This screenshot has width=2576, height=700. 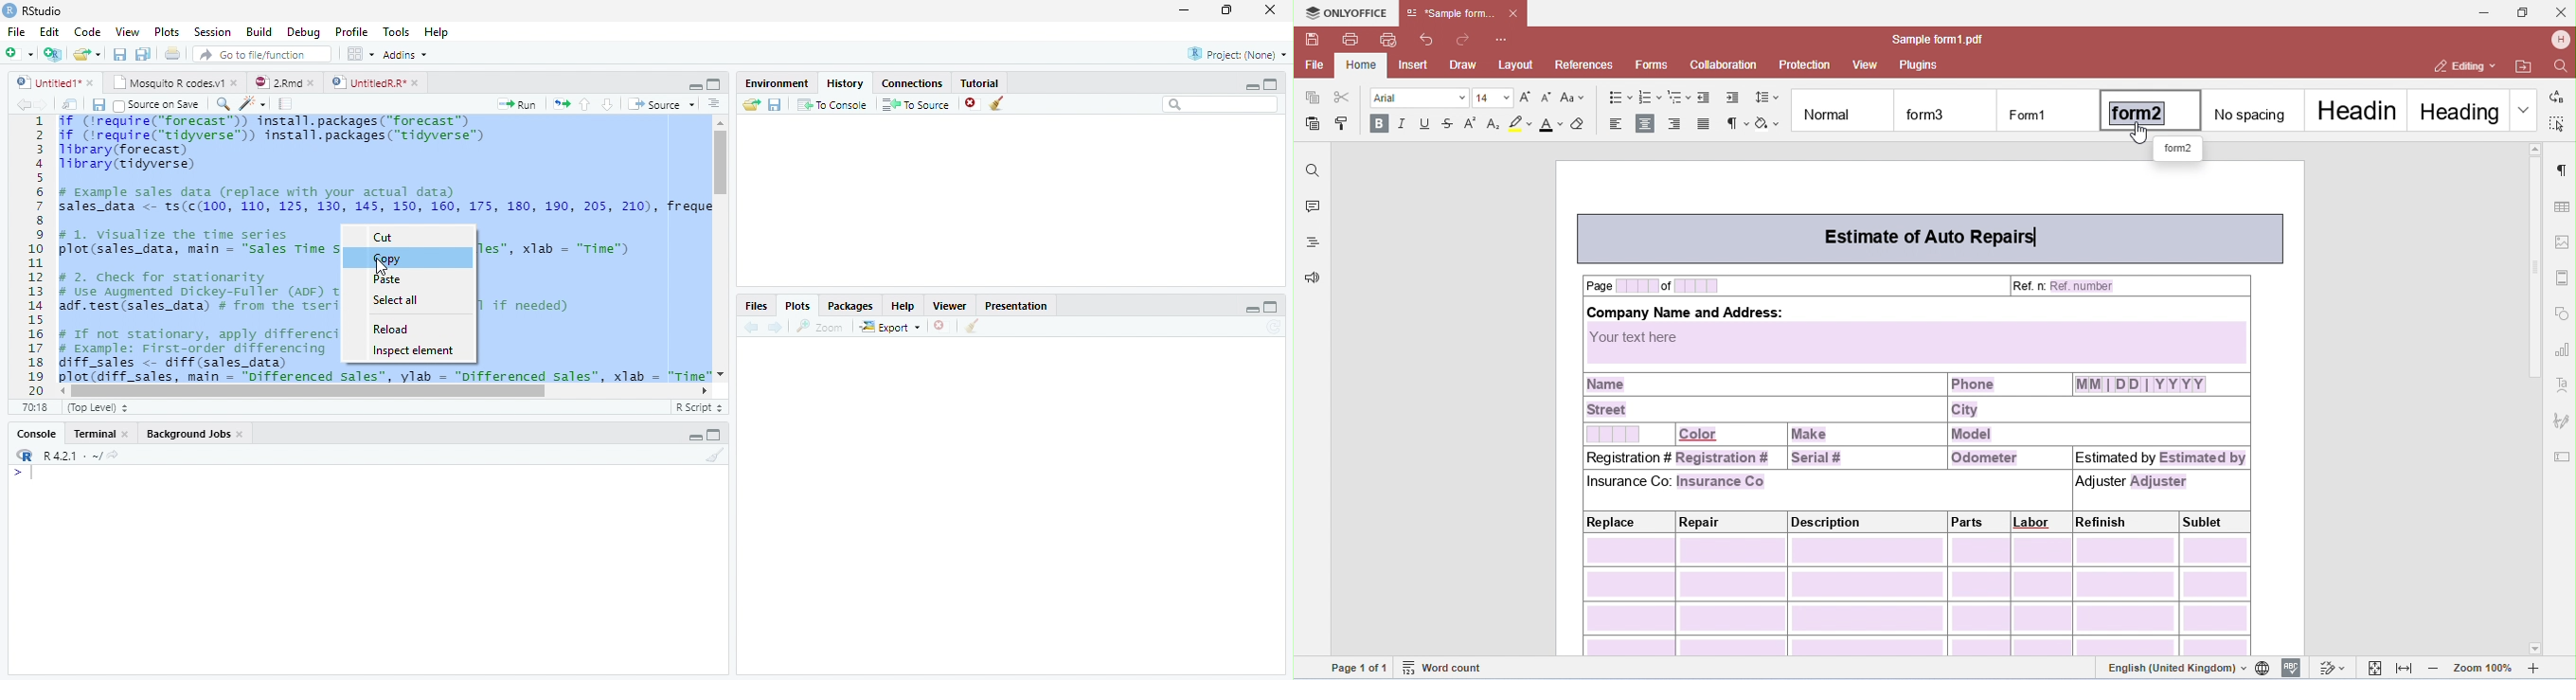 I want to click on Untitled1, so click(x=55, y=82).